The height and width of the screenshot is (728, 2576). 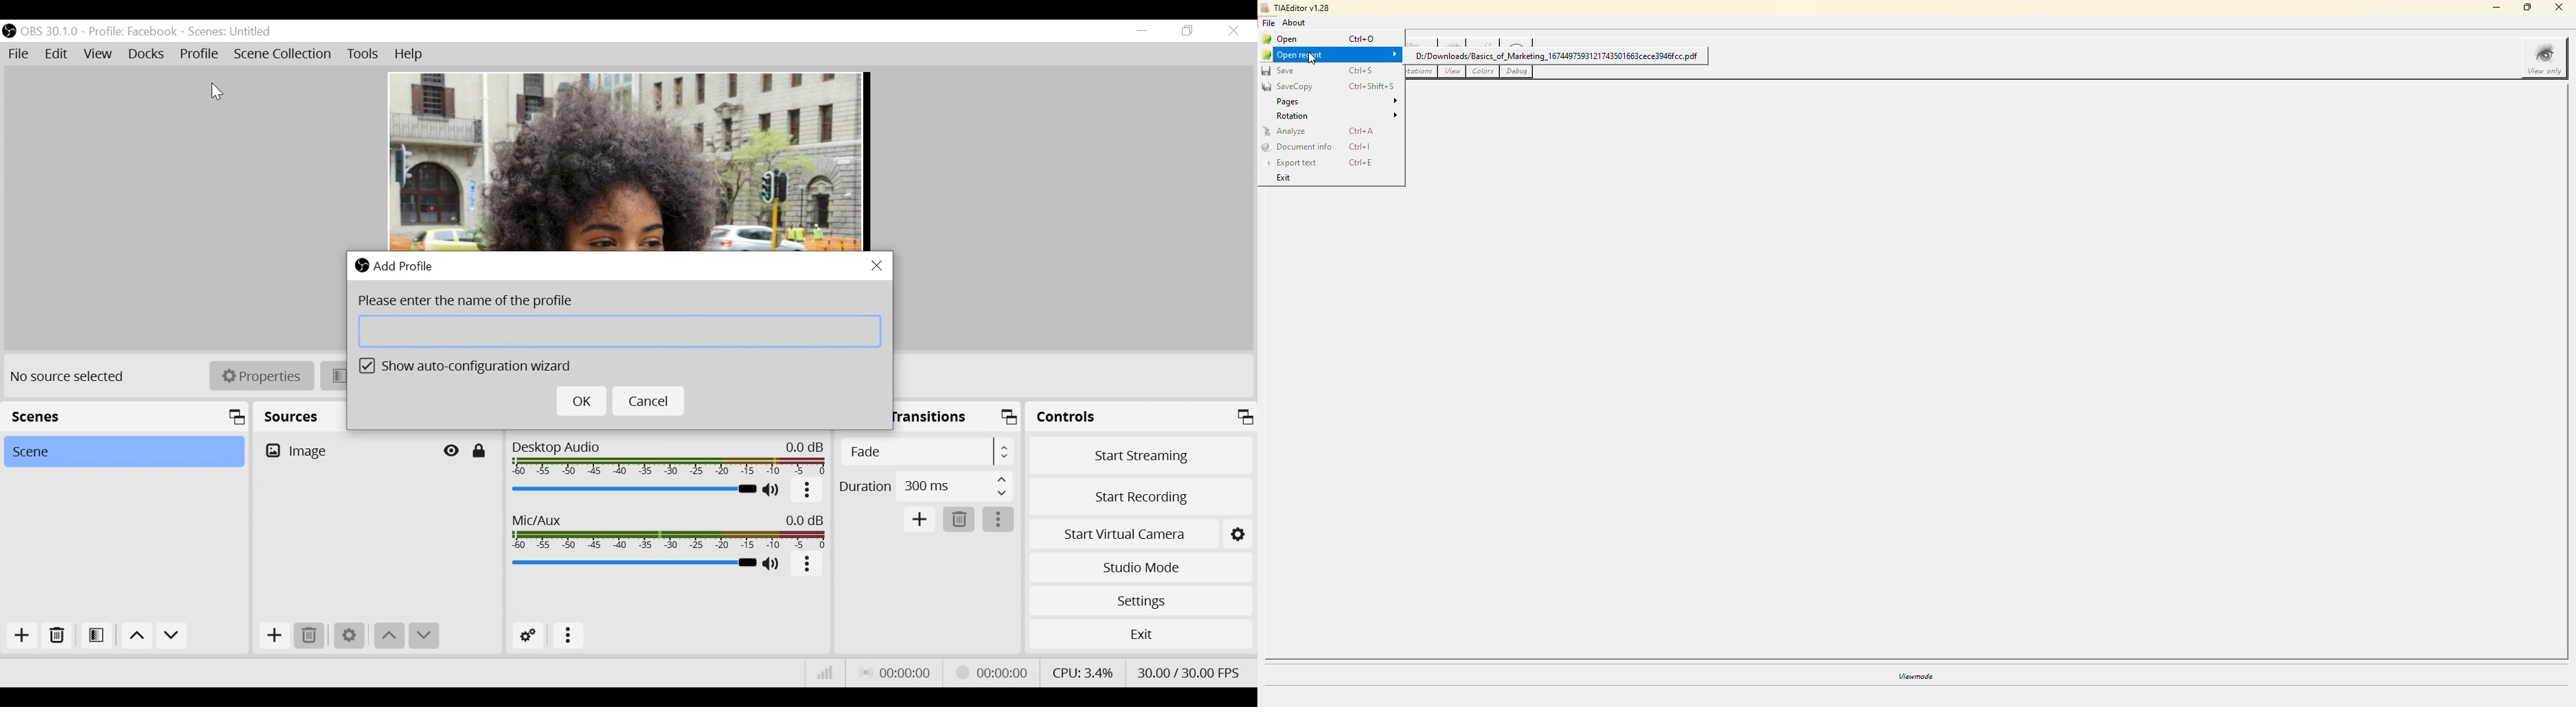 What do you see at coordinates (18, 637) in the screenshot?
I see `Add` at bounding box center [18, 637].